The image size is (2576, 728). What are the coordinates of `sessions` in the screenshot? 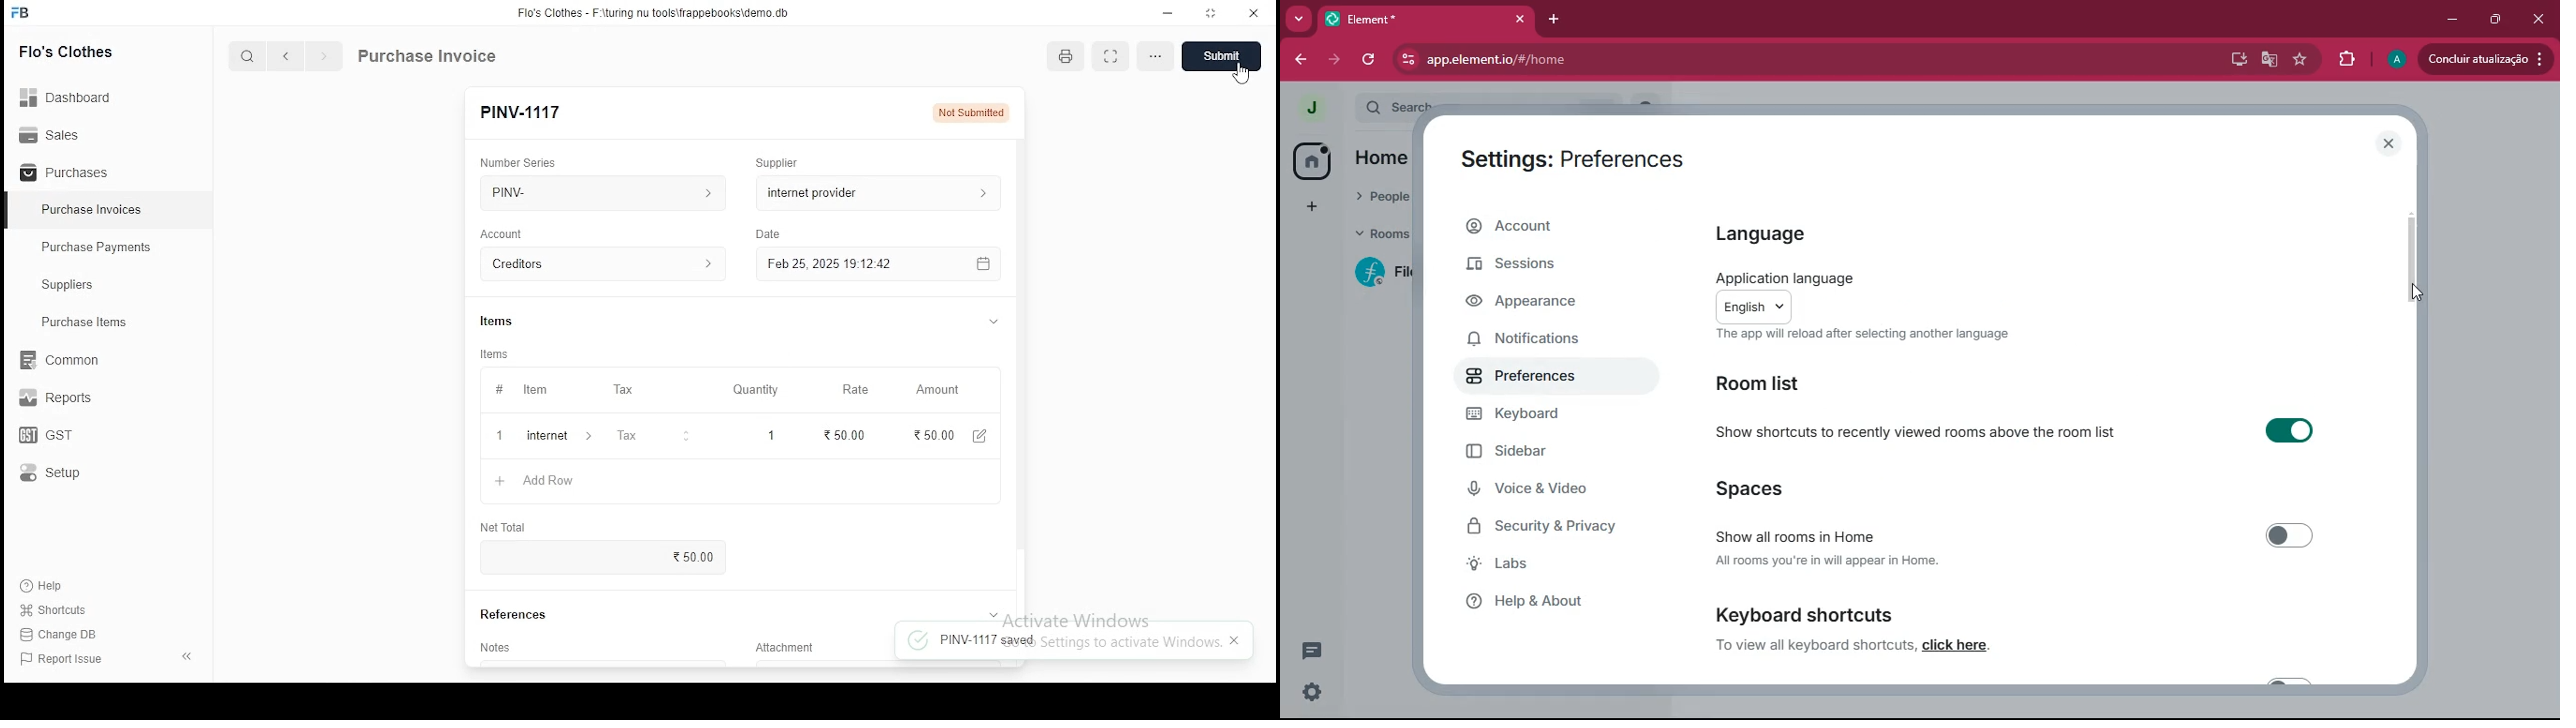 It's located at (1546, 266).